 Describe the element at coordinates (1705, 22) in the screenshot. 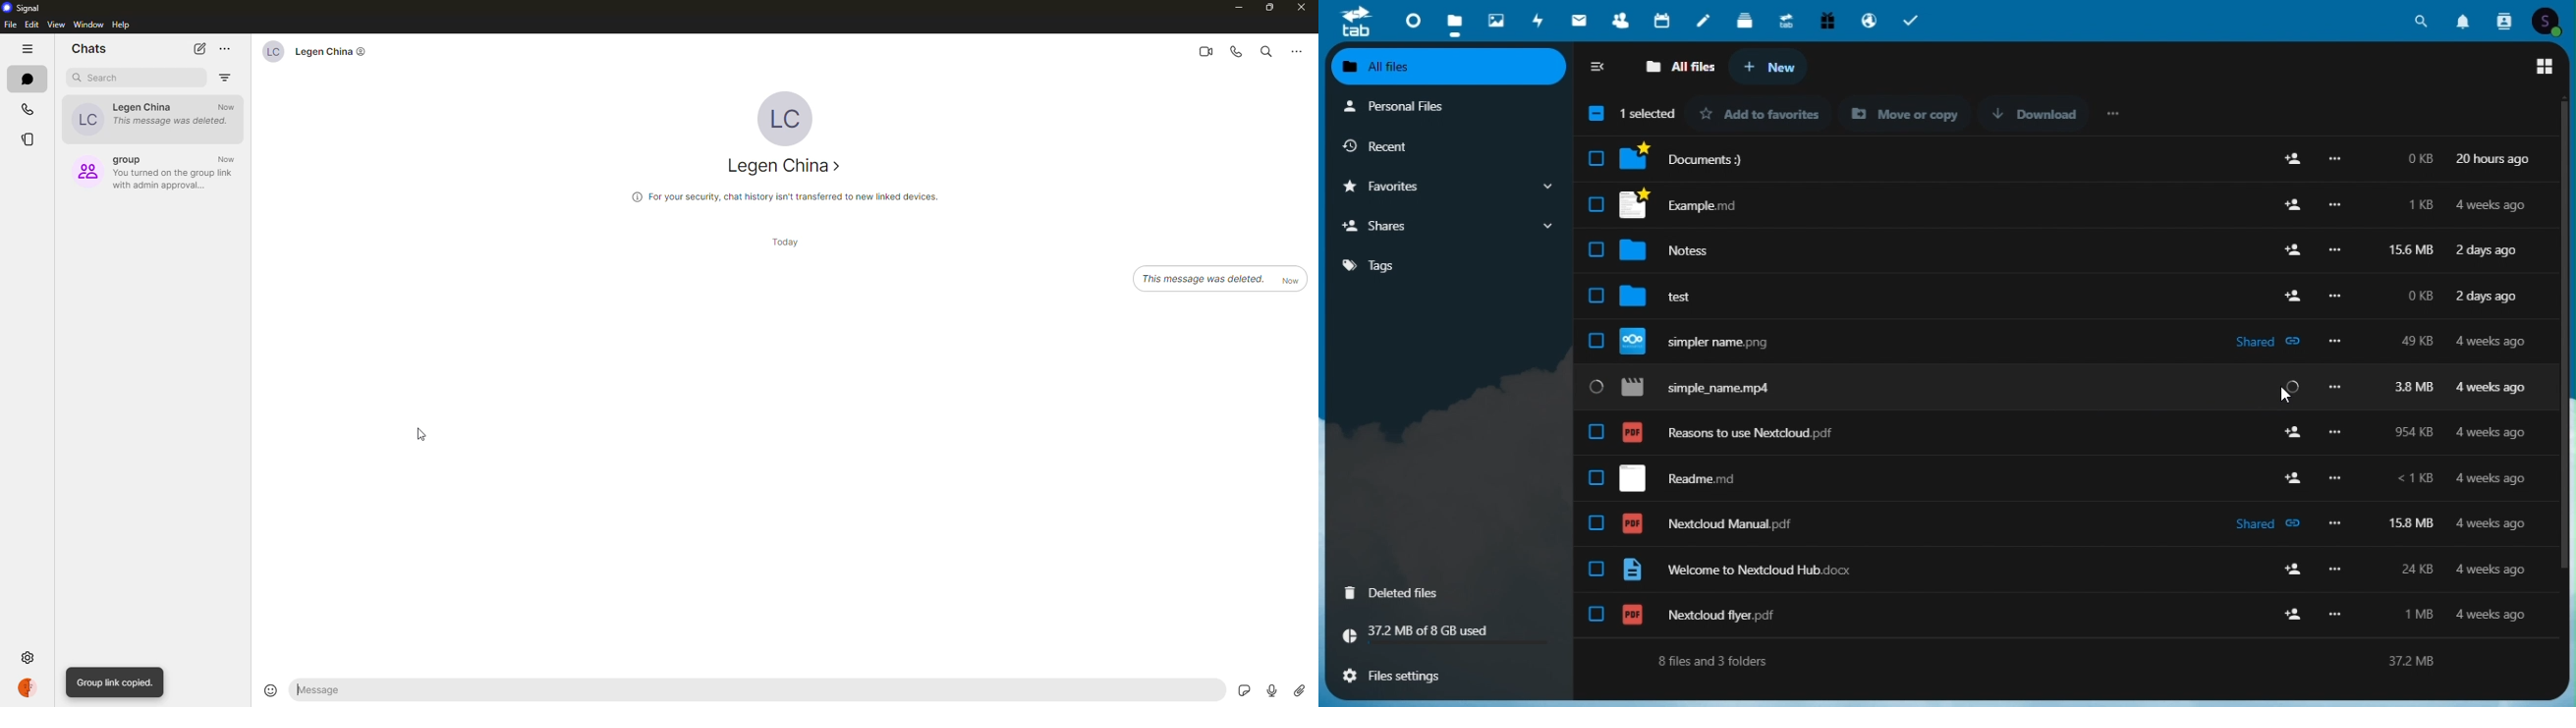

I see `notes` at that location.